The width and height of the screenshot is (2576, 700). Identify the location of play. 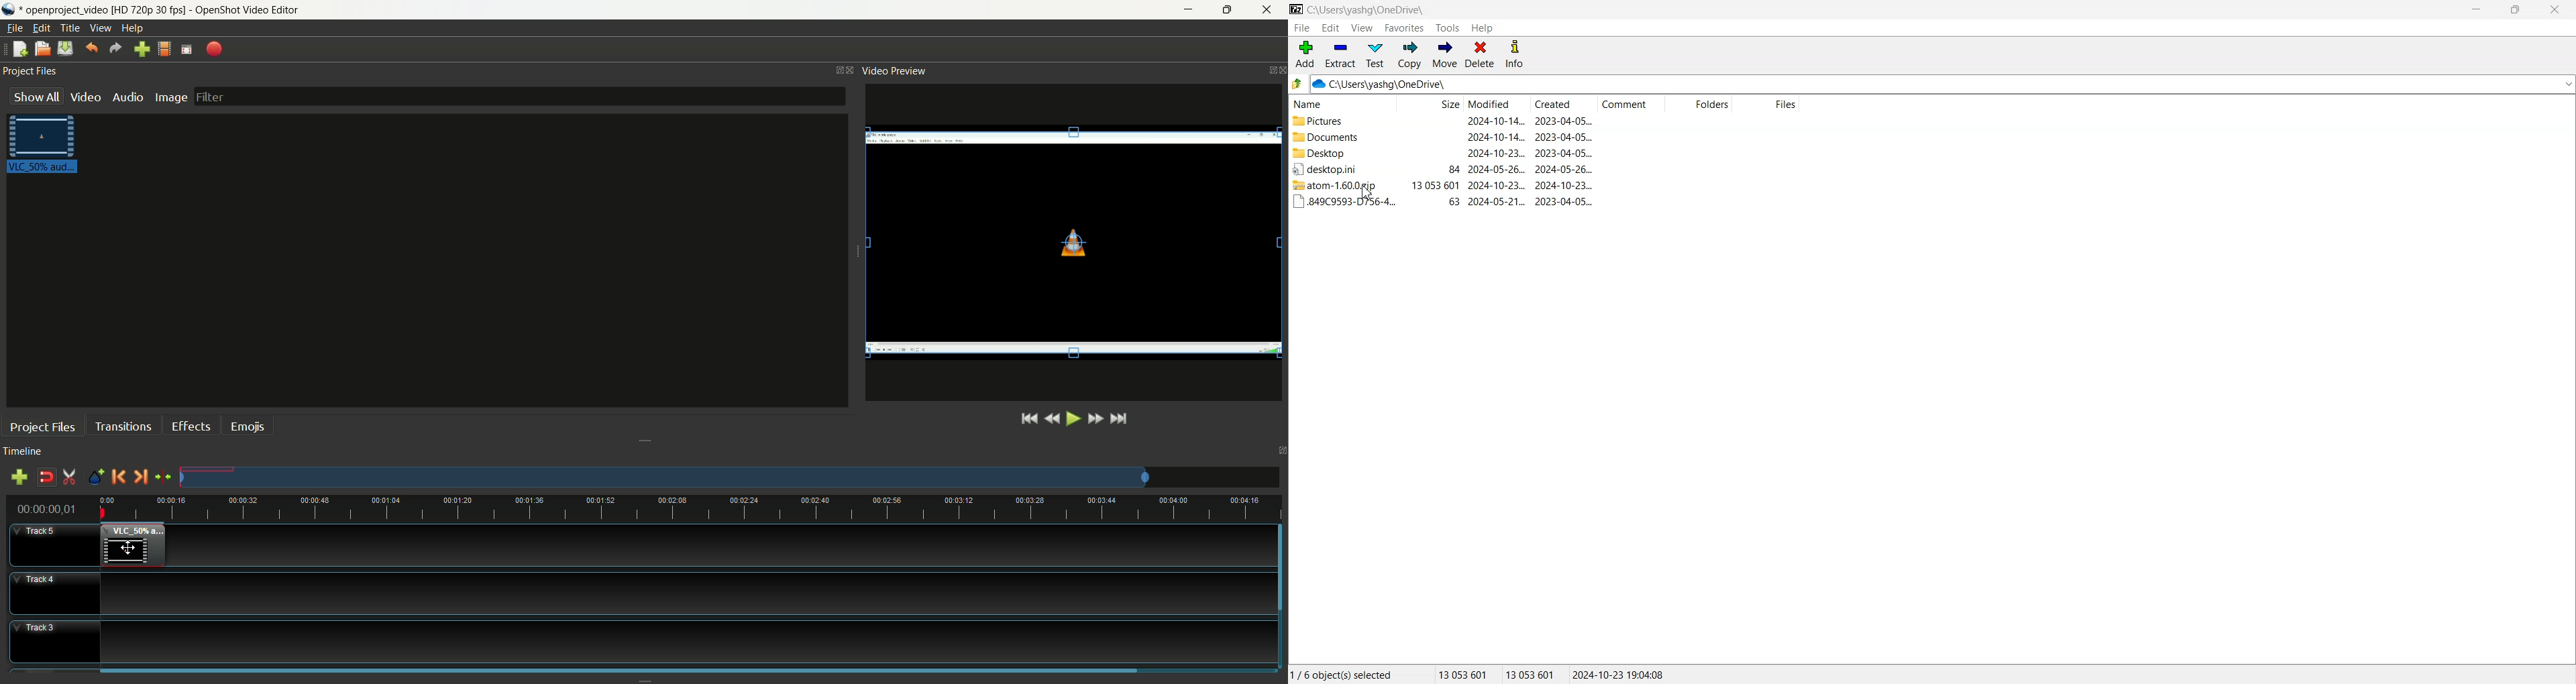
(1072, 418).